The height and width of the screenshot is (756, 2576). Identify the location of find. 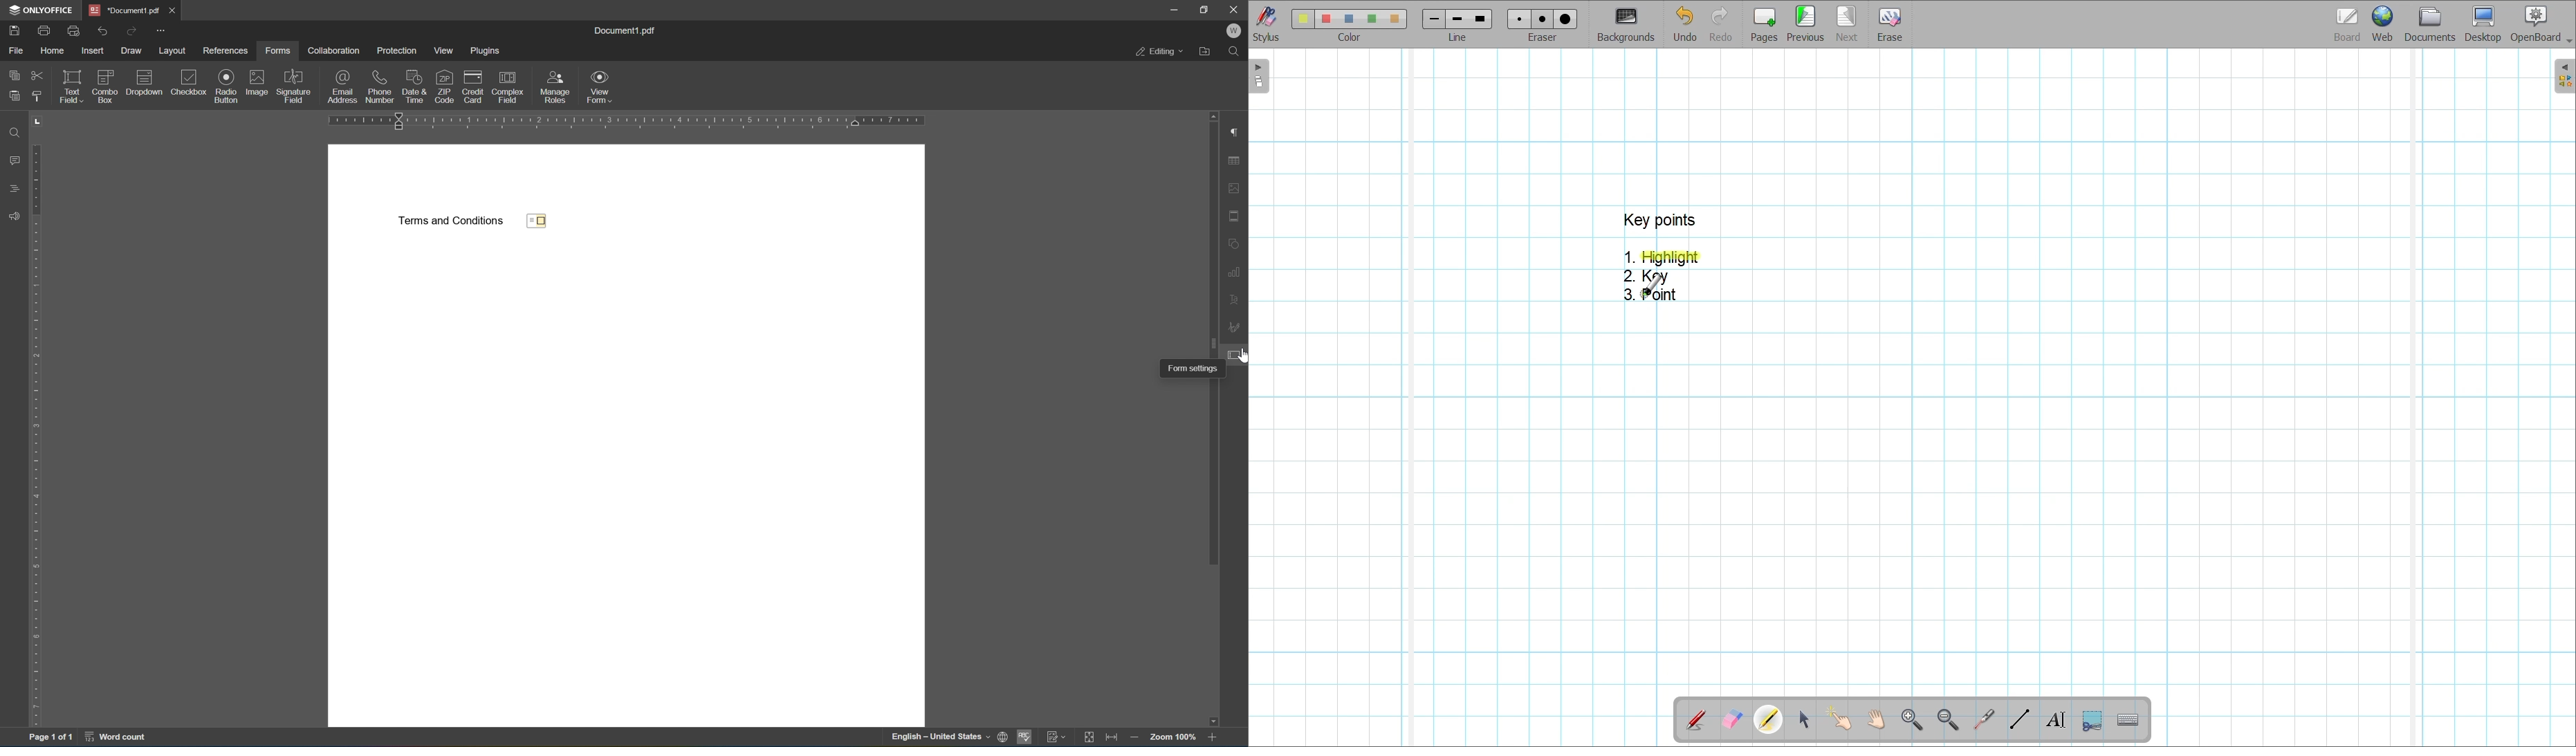
(13, 132).